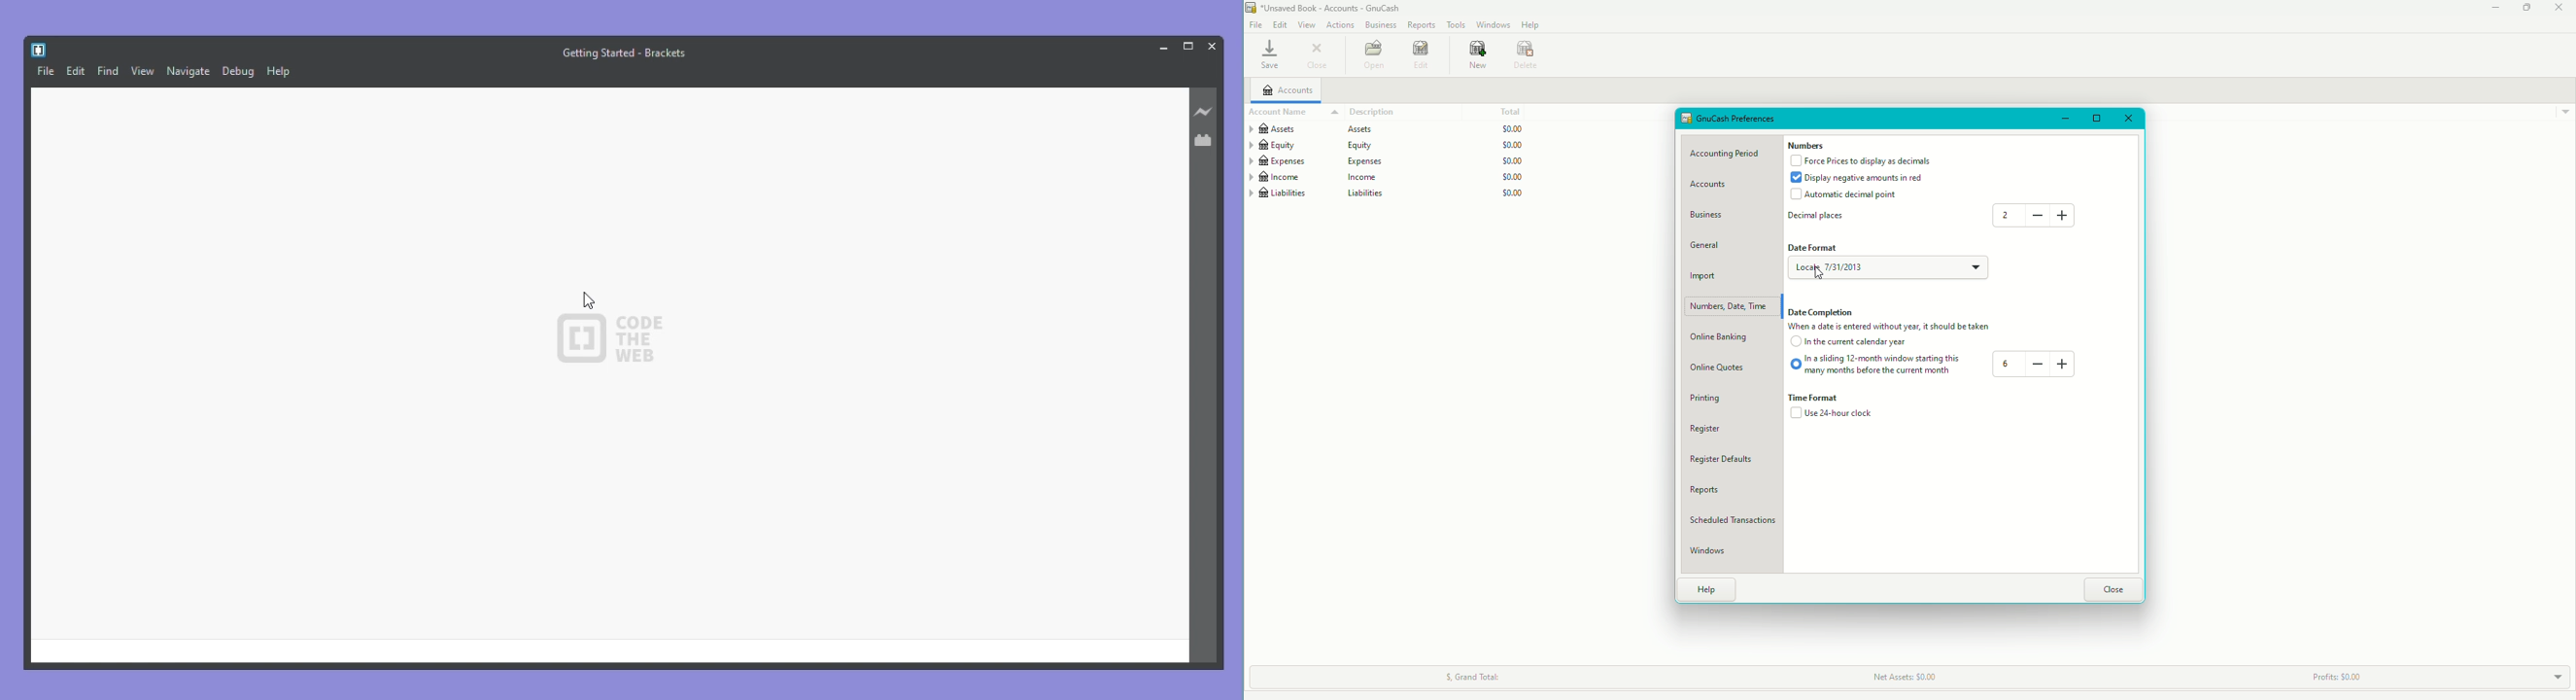  Describe the element at coordinates (1852, 344) in the screenshot. I see `Current calendar year` at that location.